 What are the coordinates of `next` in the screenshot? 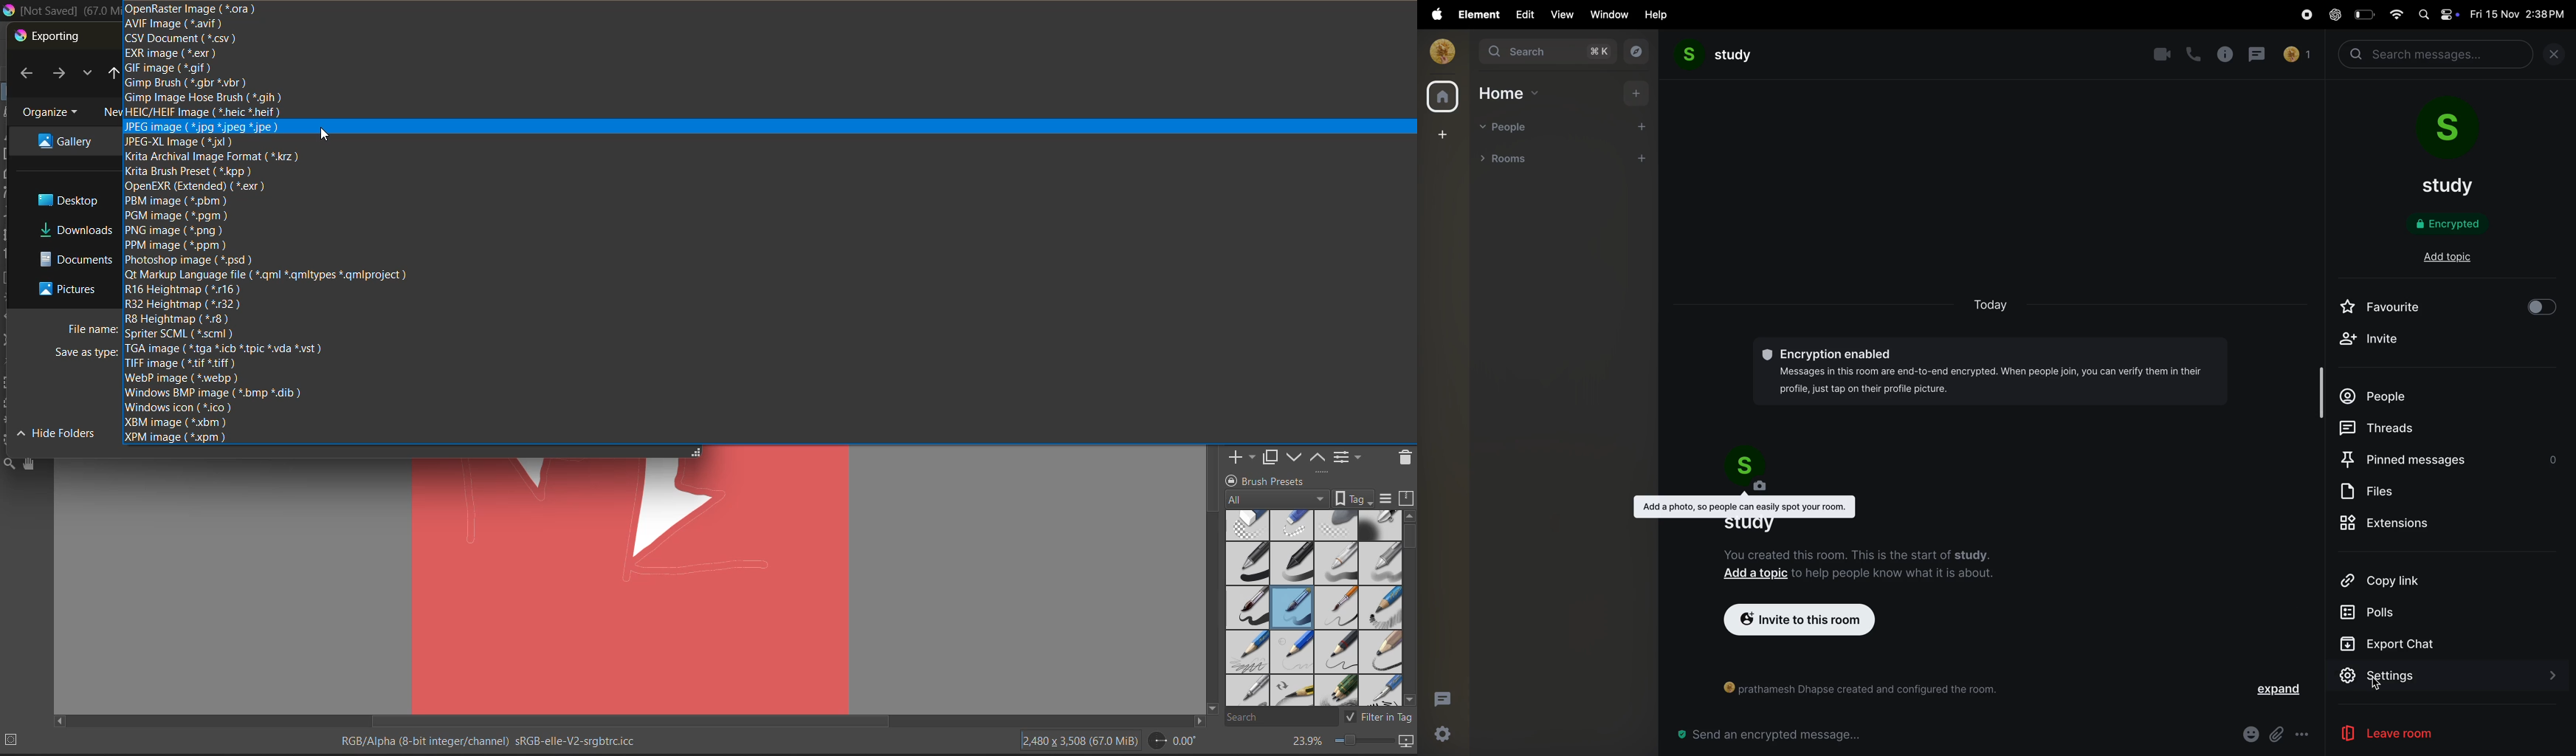 It's located at (61, 75).